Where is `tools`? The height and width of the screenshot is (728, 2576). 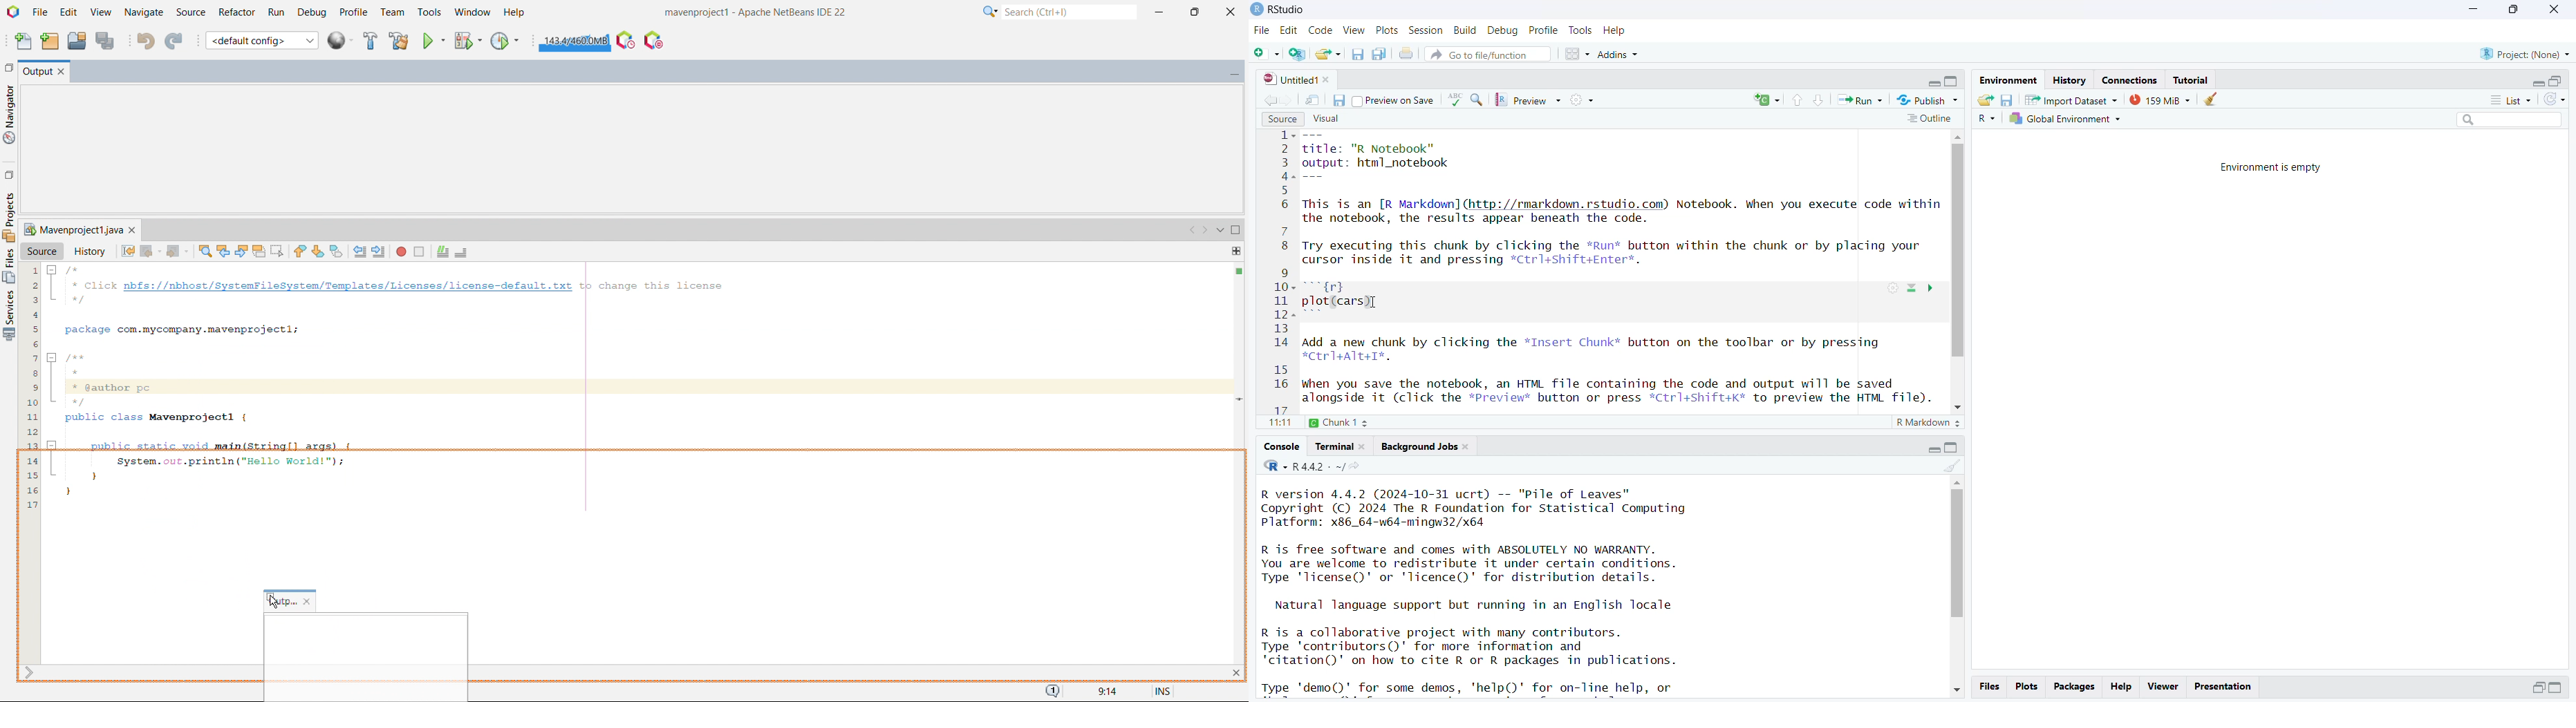 tools is located at coordinates (1581, 30).